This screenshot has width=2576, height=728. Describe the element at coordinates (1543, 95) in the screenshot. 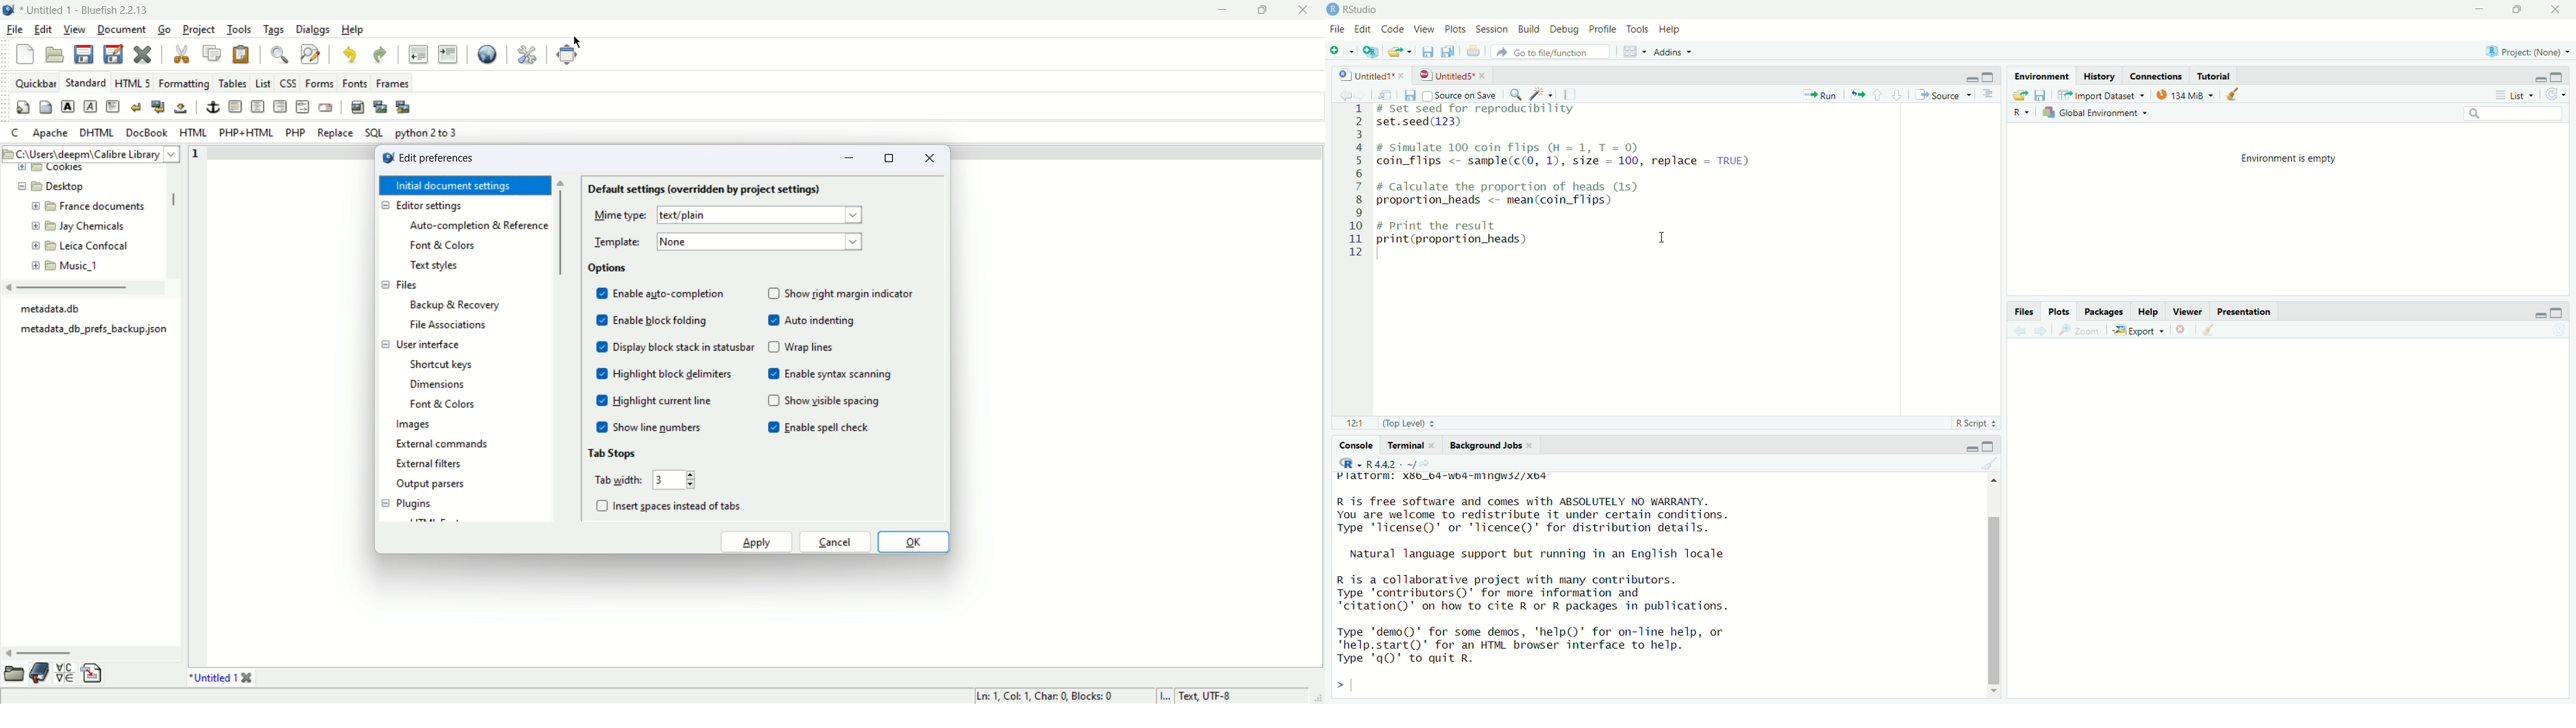

I see `code tools` at that location.